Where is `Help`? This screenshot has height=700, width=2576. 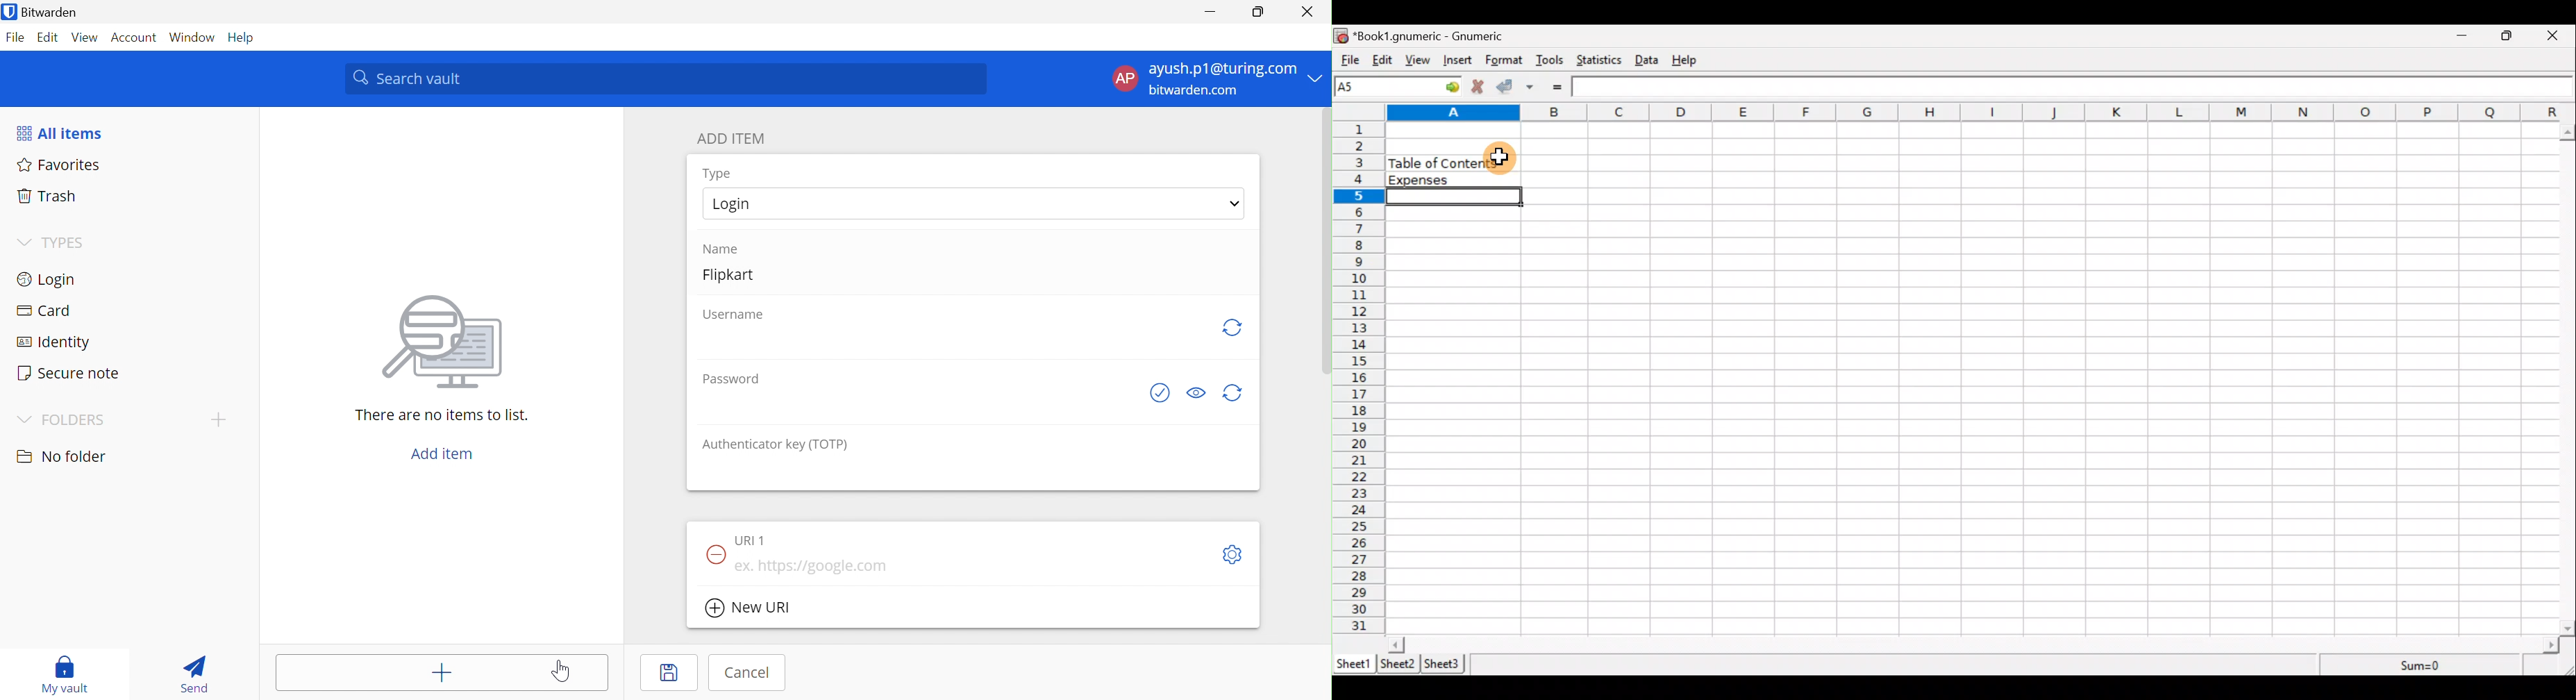 Help is located at coordinates (245, 38).